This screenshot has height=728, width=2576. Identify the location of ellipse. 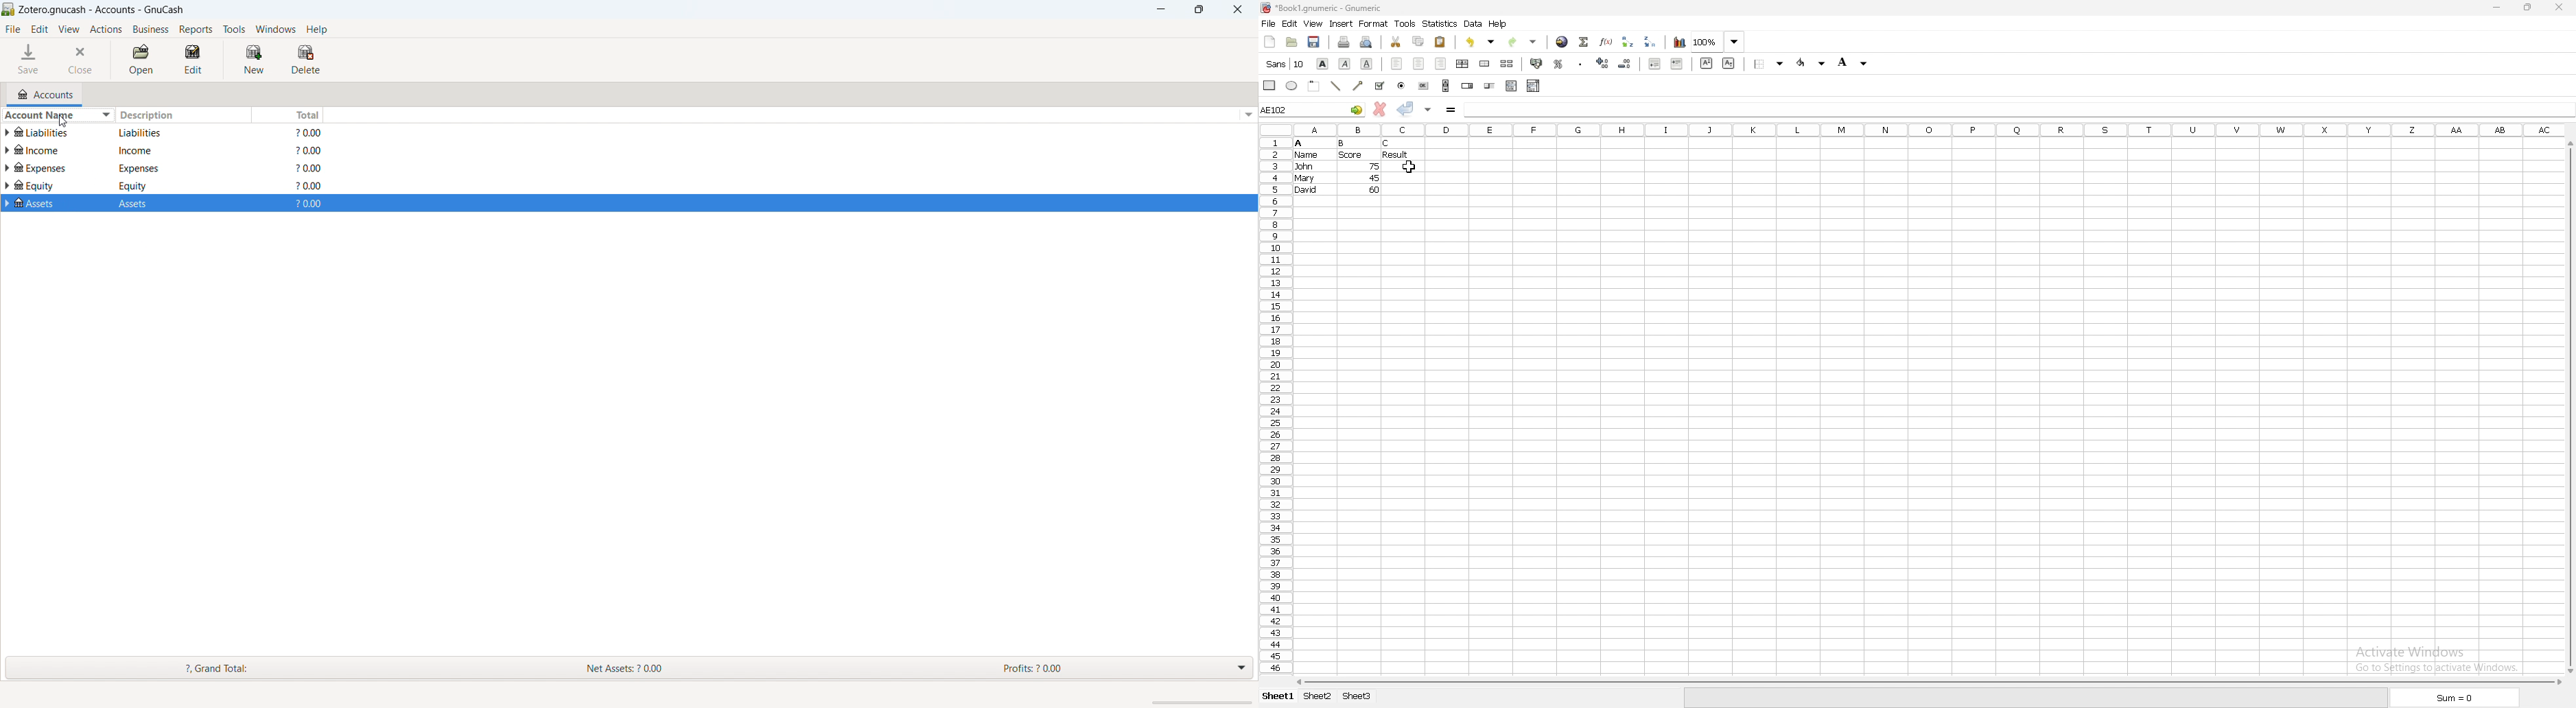
(1292, 85).